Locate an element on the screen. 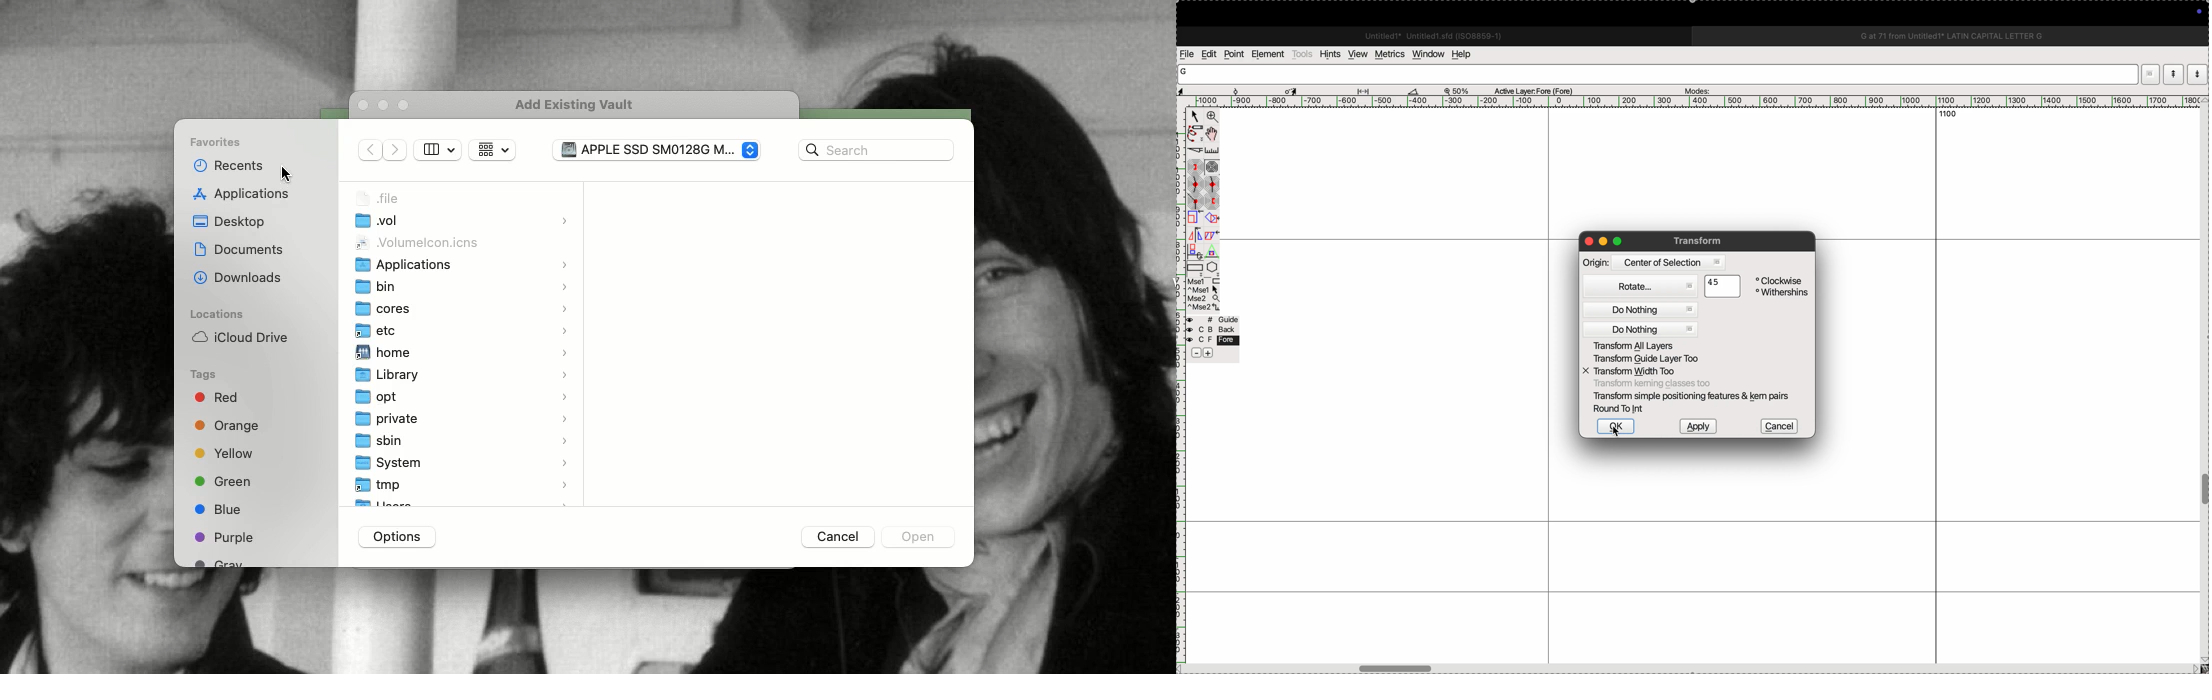  increase is located at coordinates (1208, 353).